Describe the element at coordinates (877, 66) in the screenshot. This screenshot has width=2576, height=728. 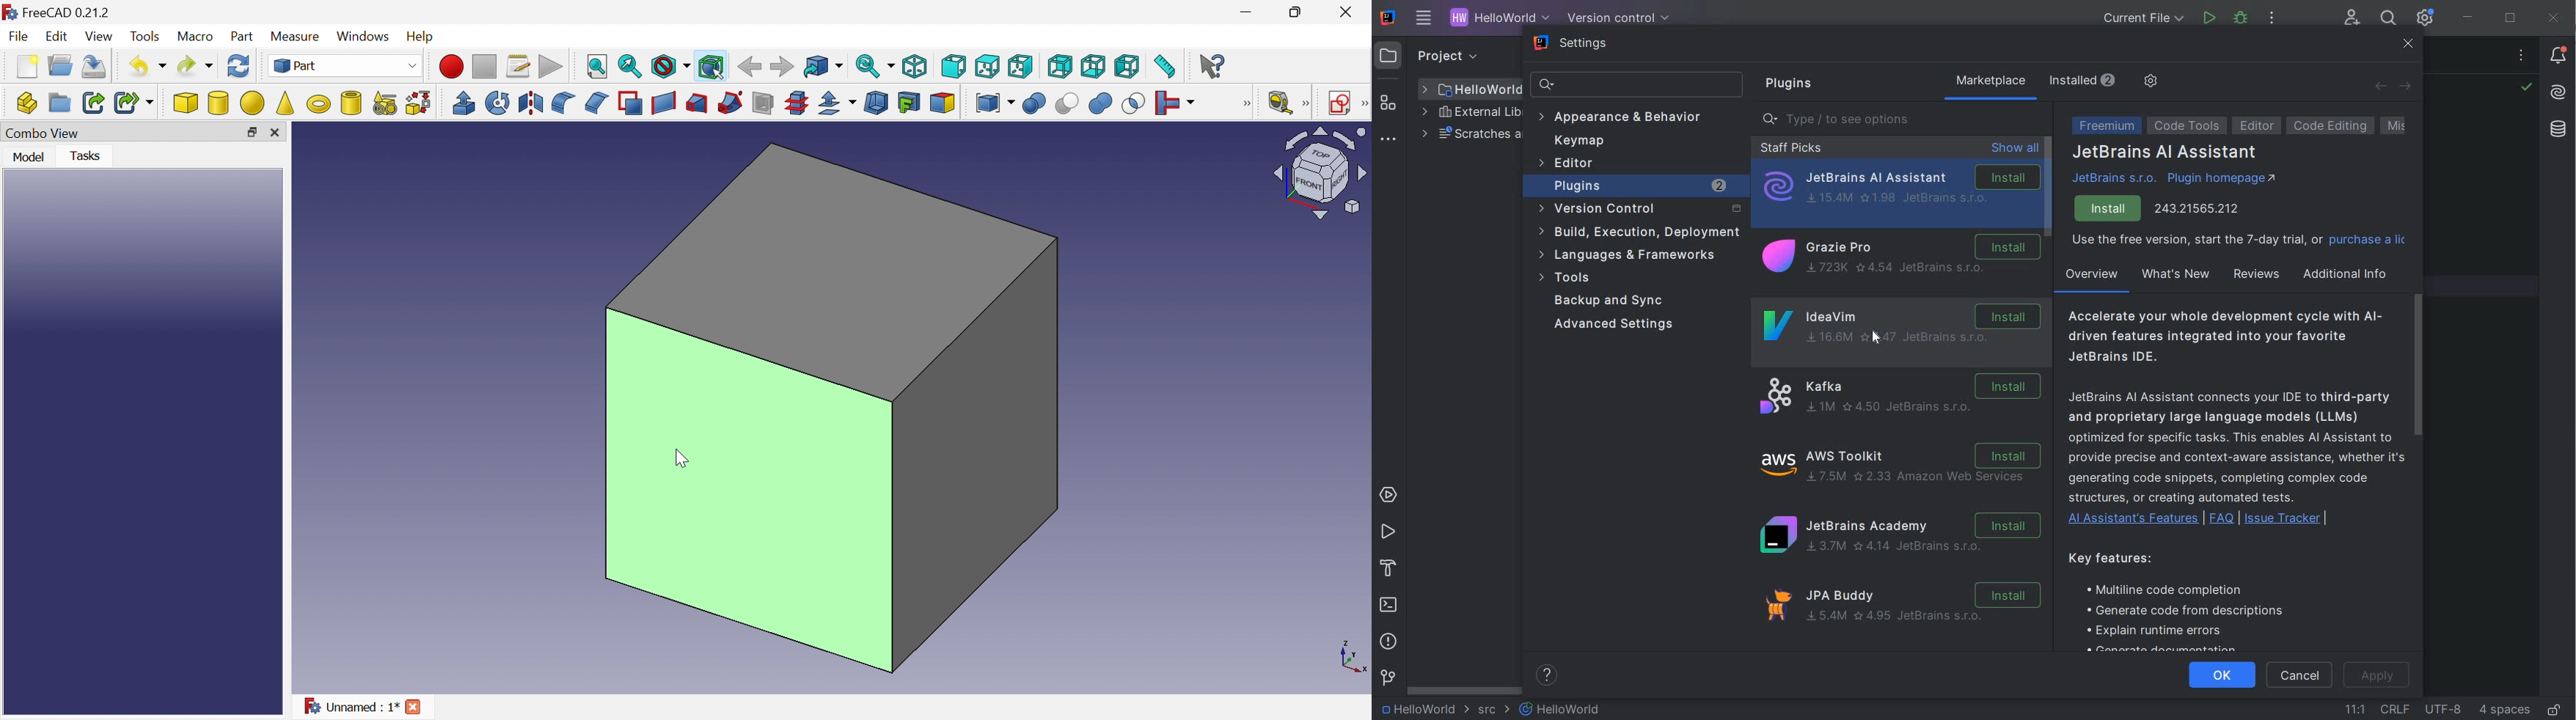
I see `Sync` at that location.